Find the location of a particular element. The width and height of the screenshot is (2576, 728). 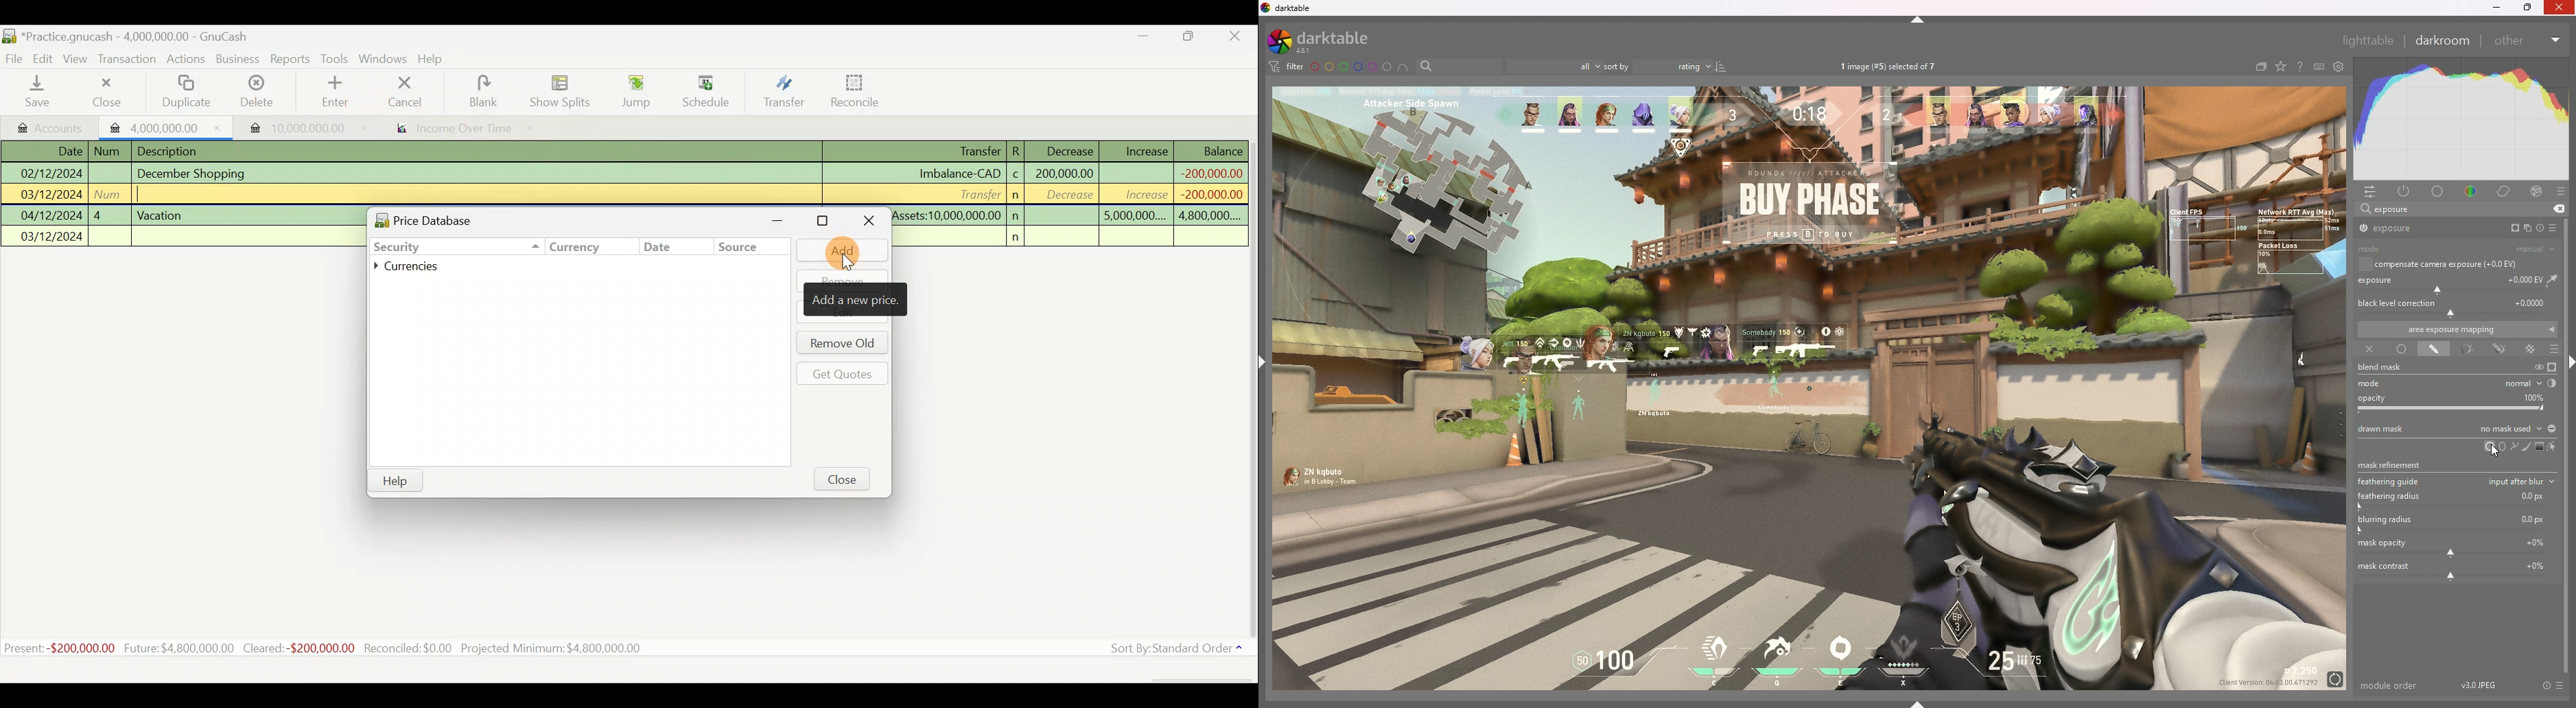

effect is located at coordinates (2537, 191).